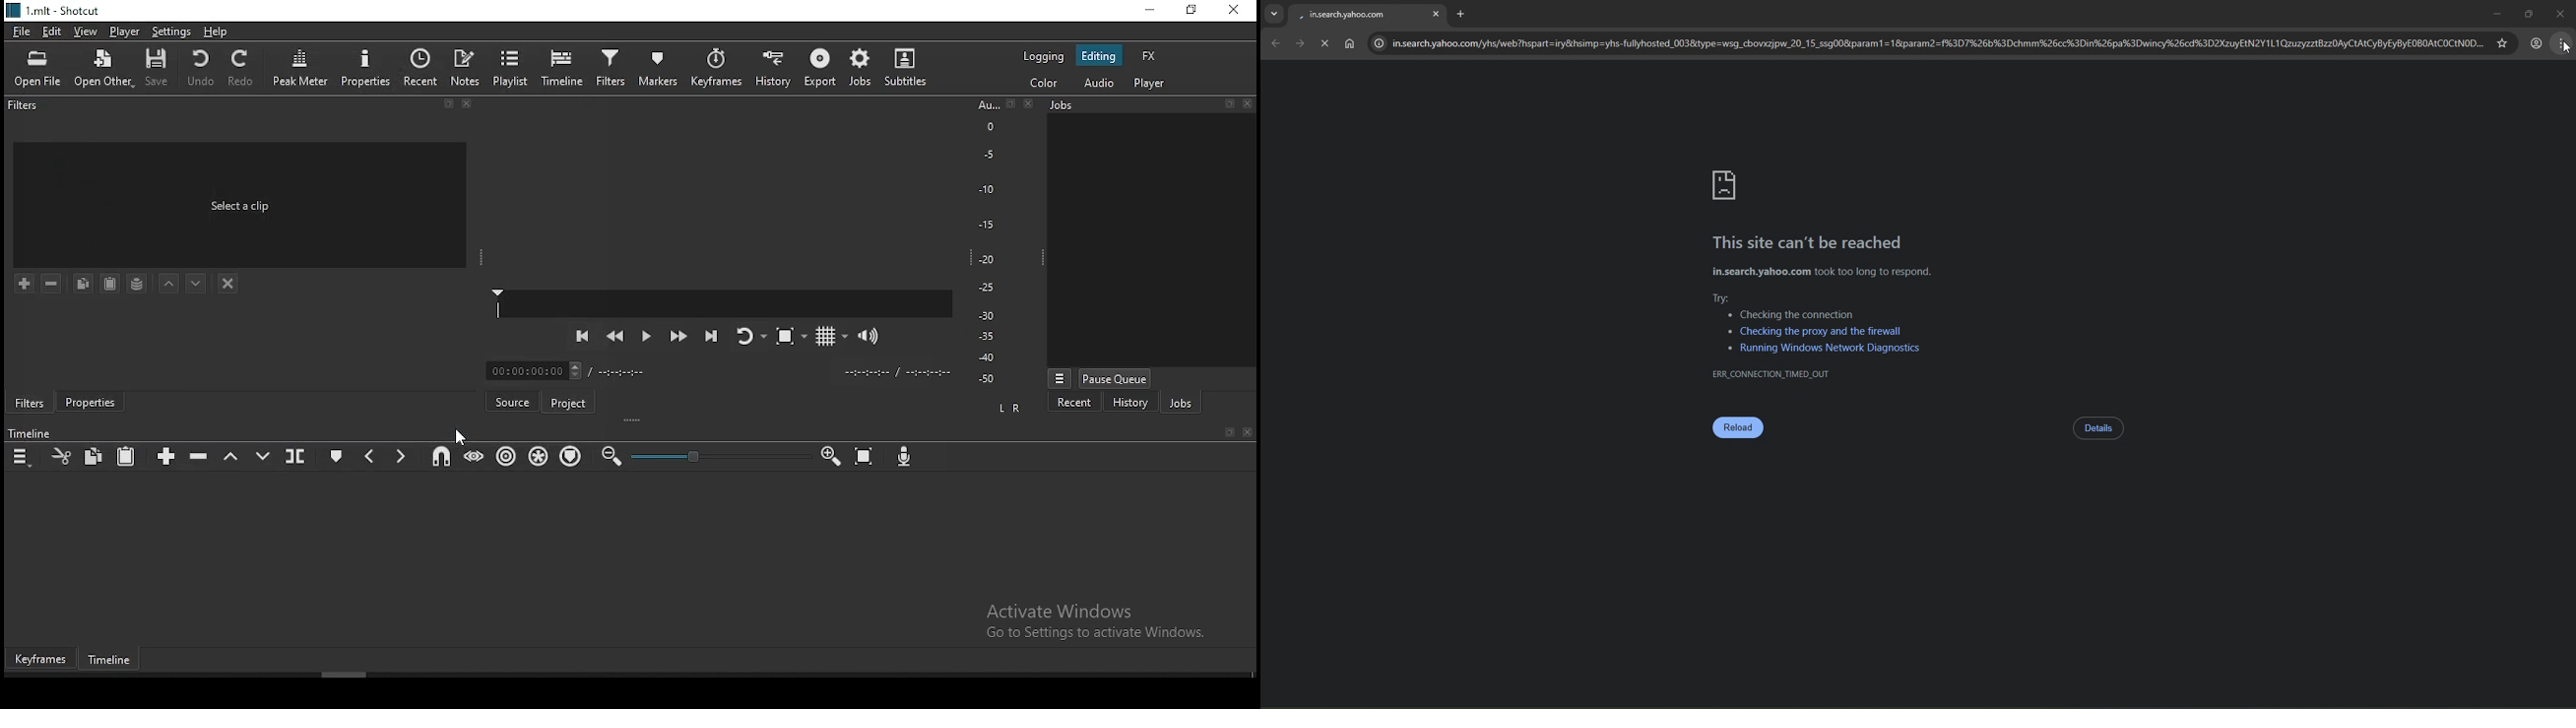 The width and height of the screenshot is (2576, 728). What do you see at coordinates (871, 333) in the screenshot?
I see `show volume control` at bounding box center [871, 333].